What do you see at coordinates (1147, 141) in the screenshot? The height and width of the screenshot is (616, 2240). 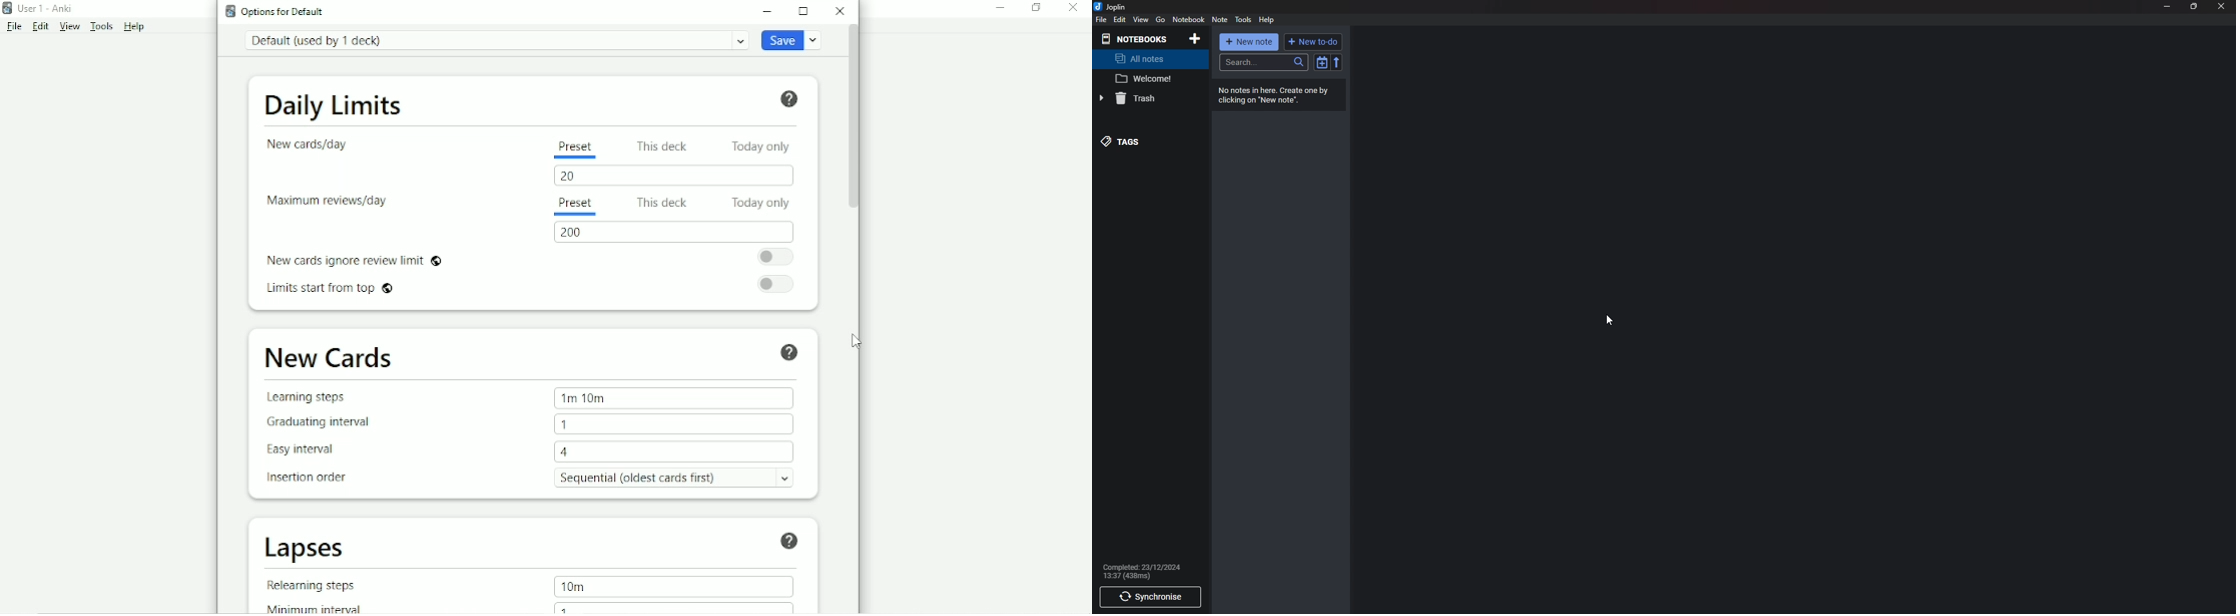 I see `Tags` at bounding box center [1147, 141].